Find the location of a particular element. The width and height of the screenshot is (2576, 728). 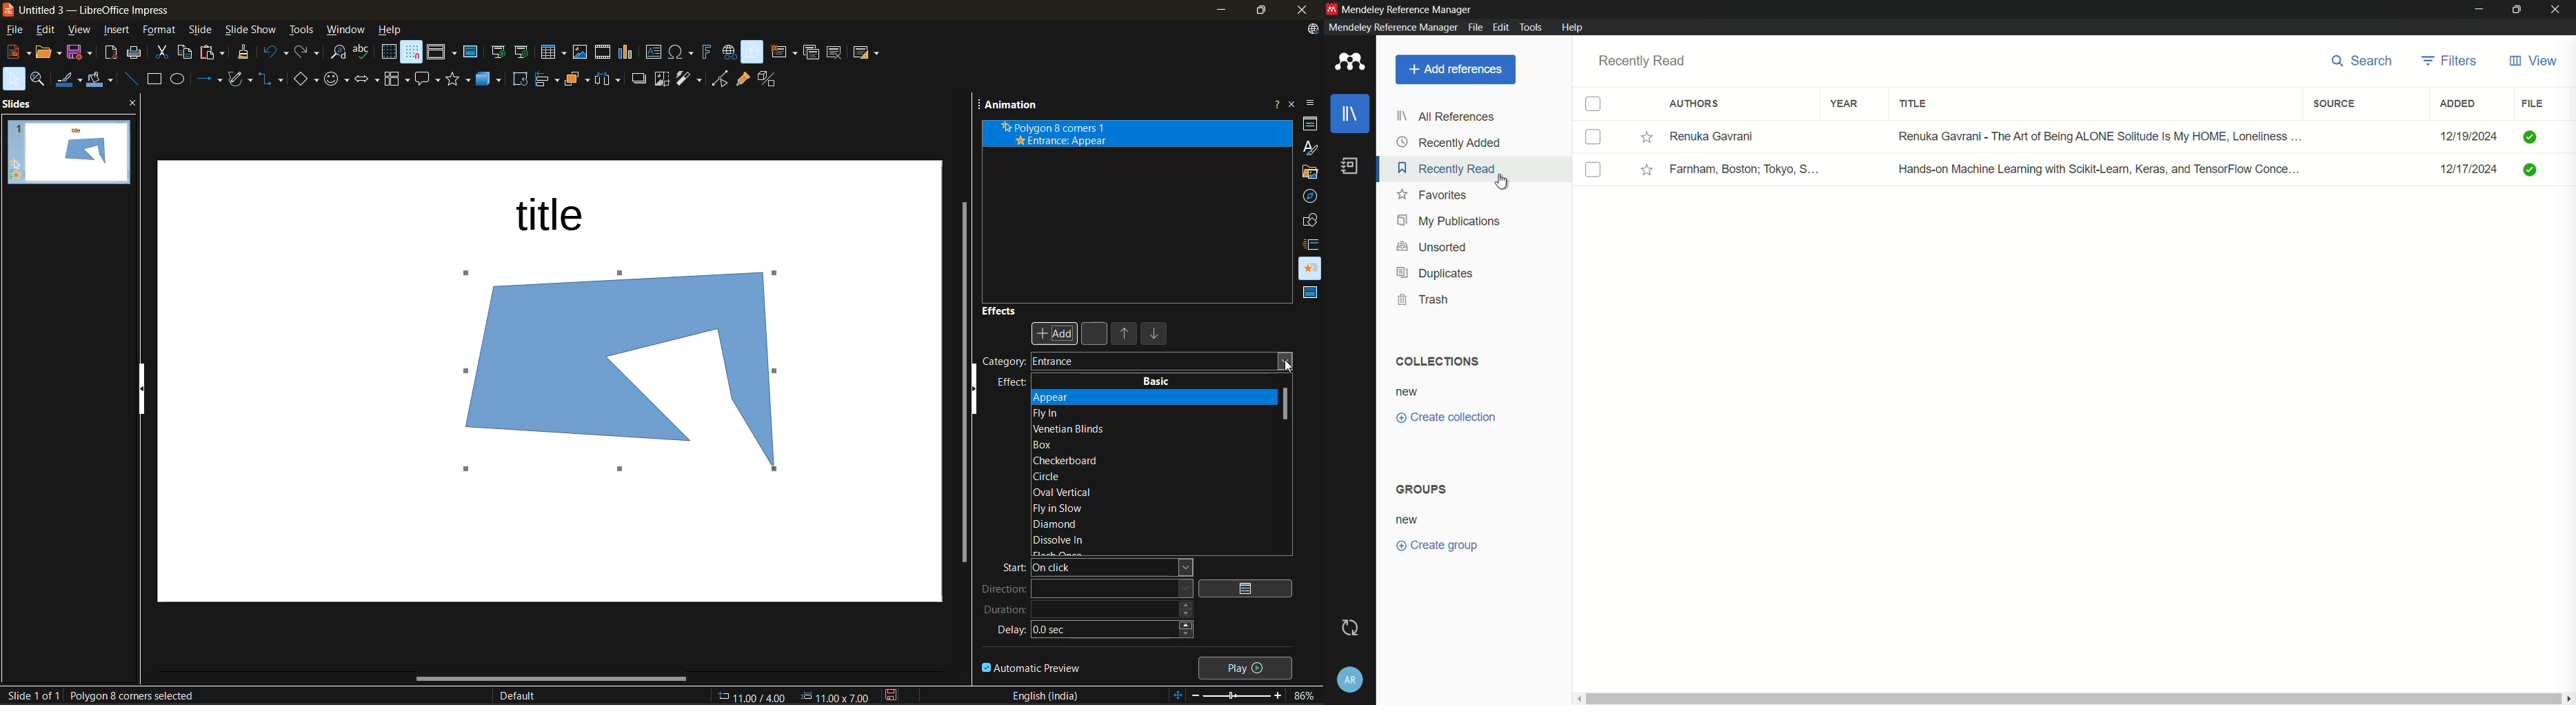

delay is located at coordinates (1091, 630).